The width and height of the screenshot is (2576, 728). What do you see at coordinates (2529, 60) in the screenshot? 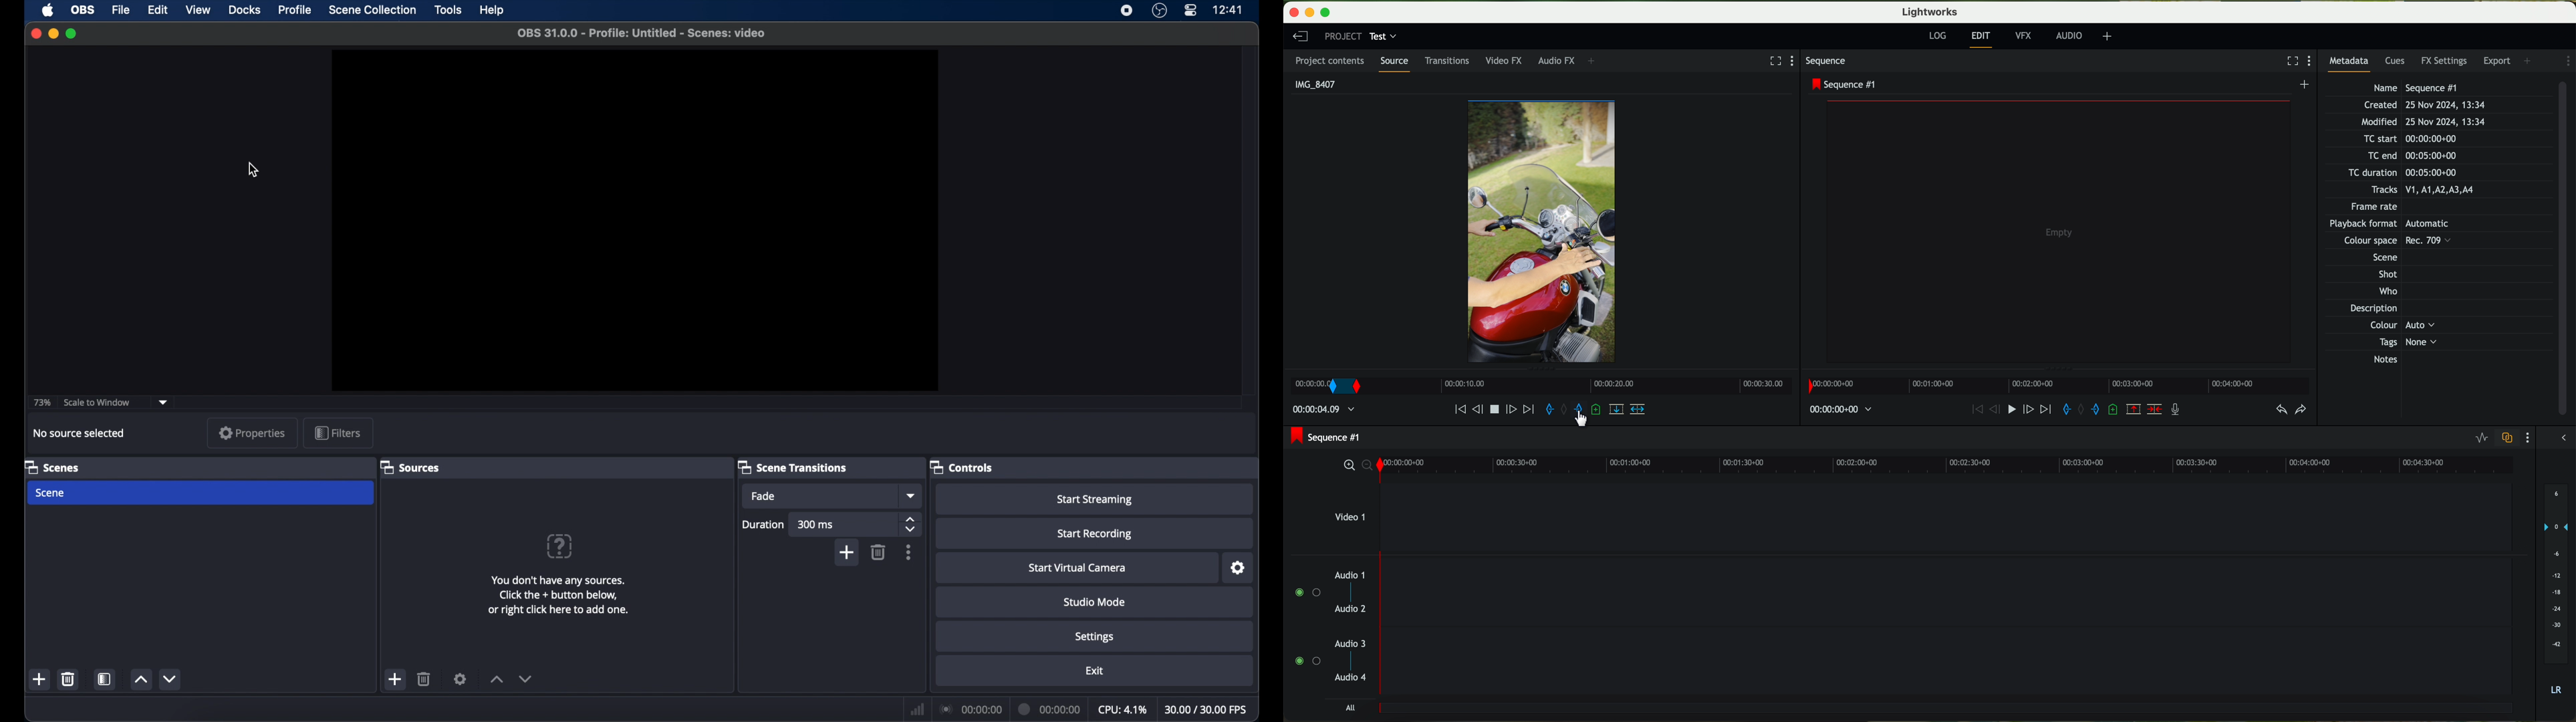
I see `add panel` at bounding box center [2529, 60].